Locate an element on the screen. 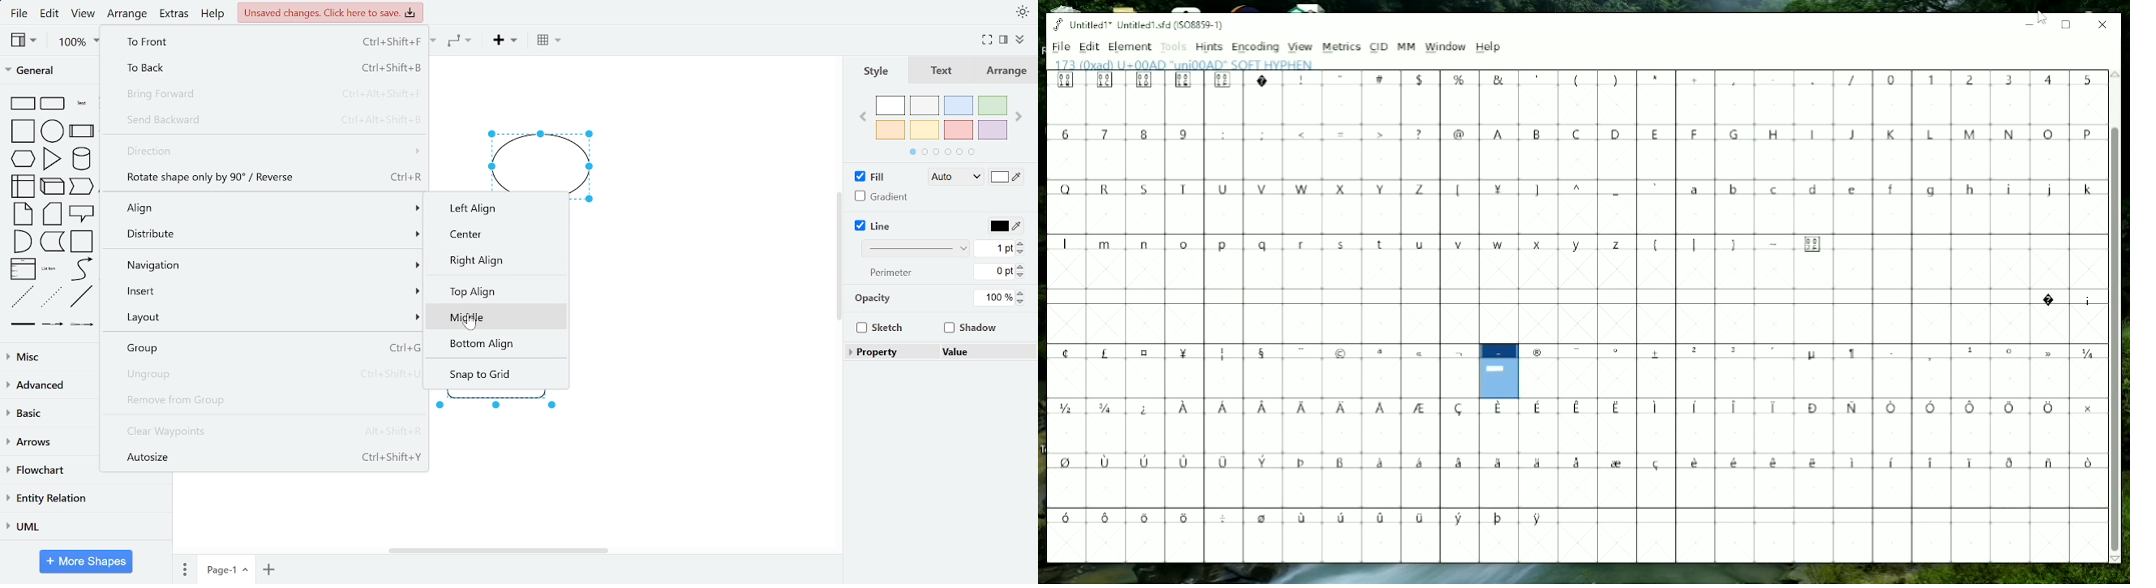  file is located at coordinates (19, 13).